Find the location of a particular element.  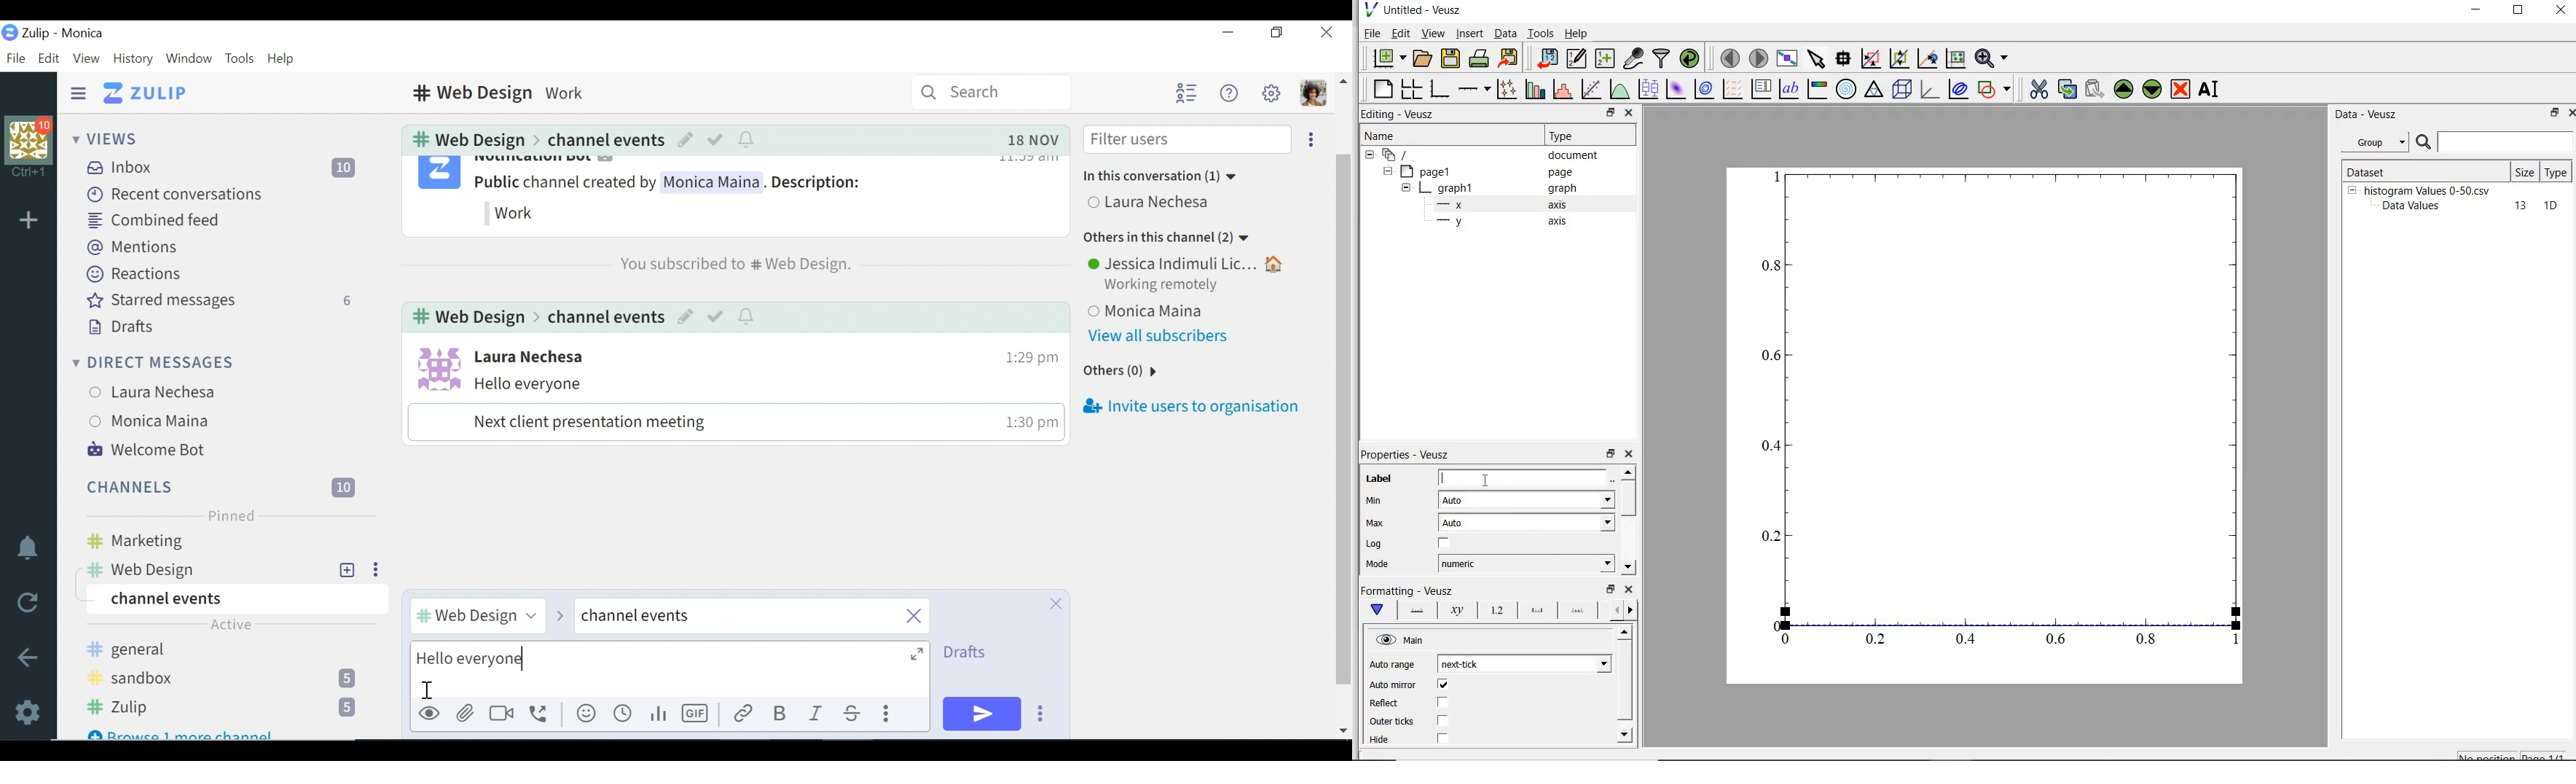

restore down is located at coordinates (1611, 454).